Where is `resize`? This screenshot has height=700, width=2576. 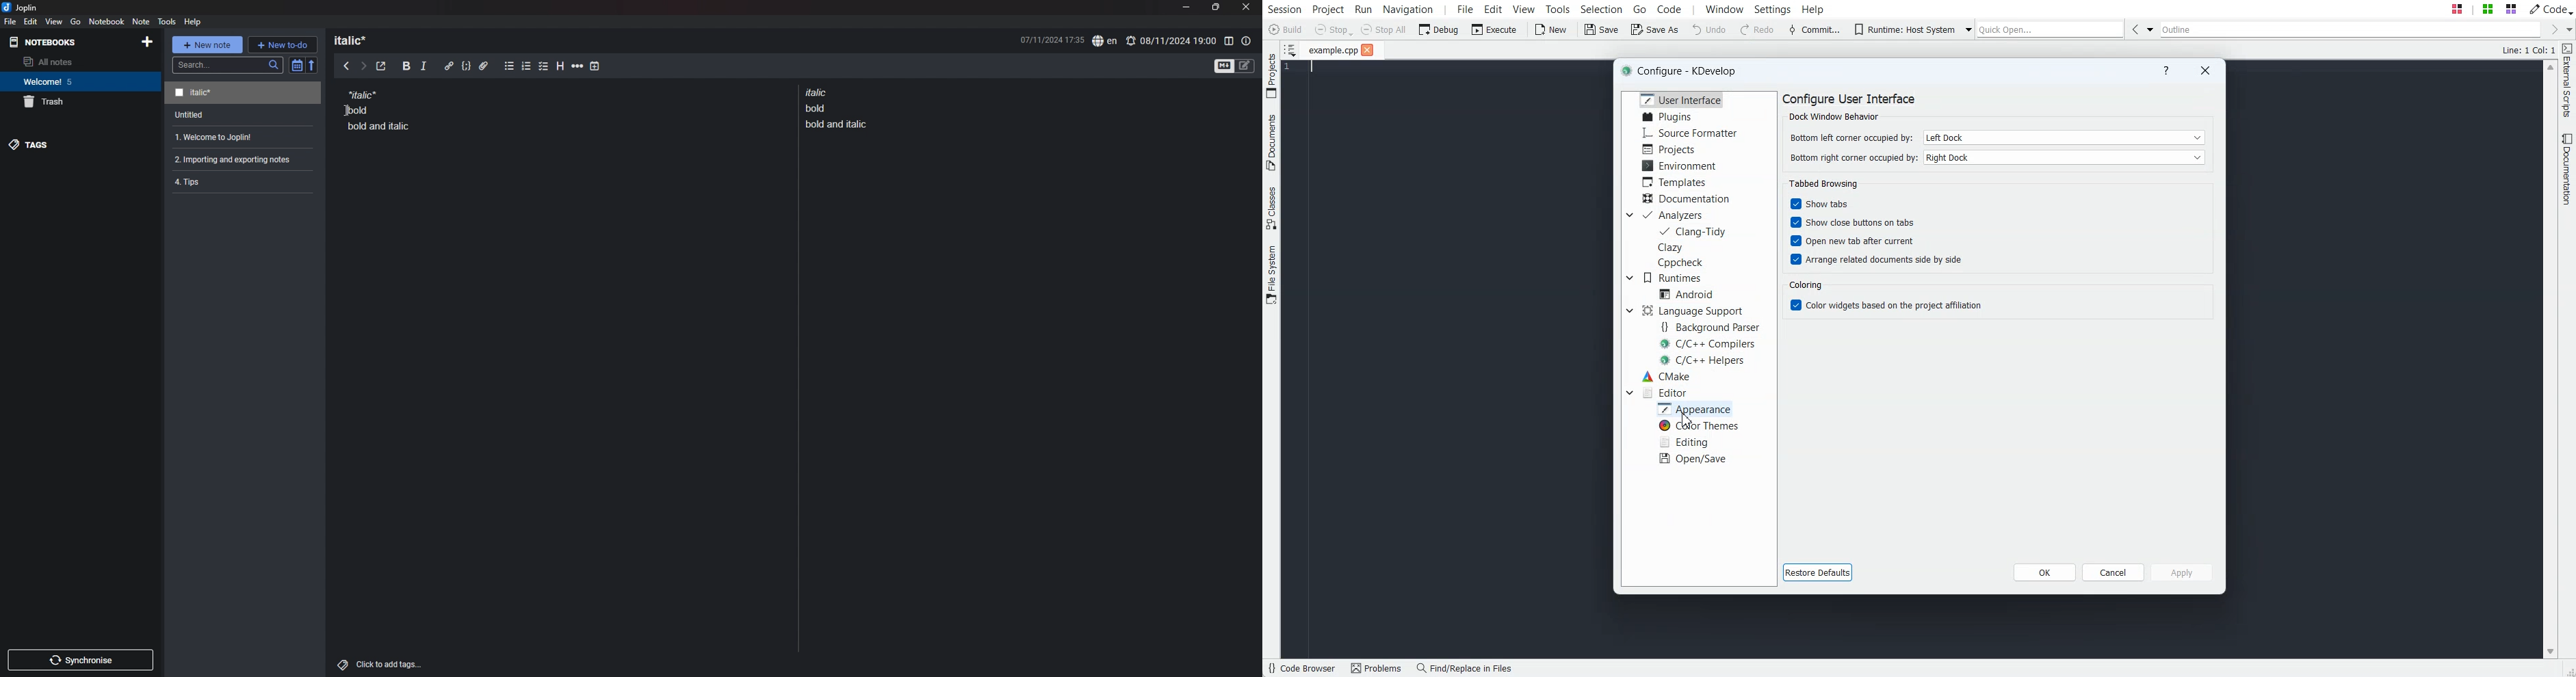
resize is located at coordinates (1215, 7).